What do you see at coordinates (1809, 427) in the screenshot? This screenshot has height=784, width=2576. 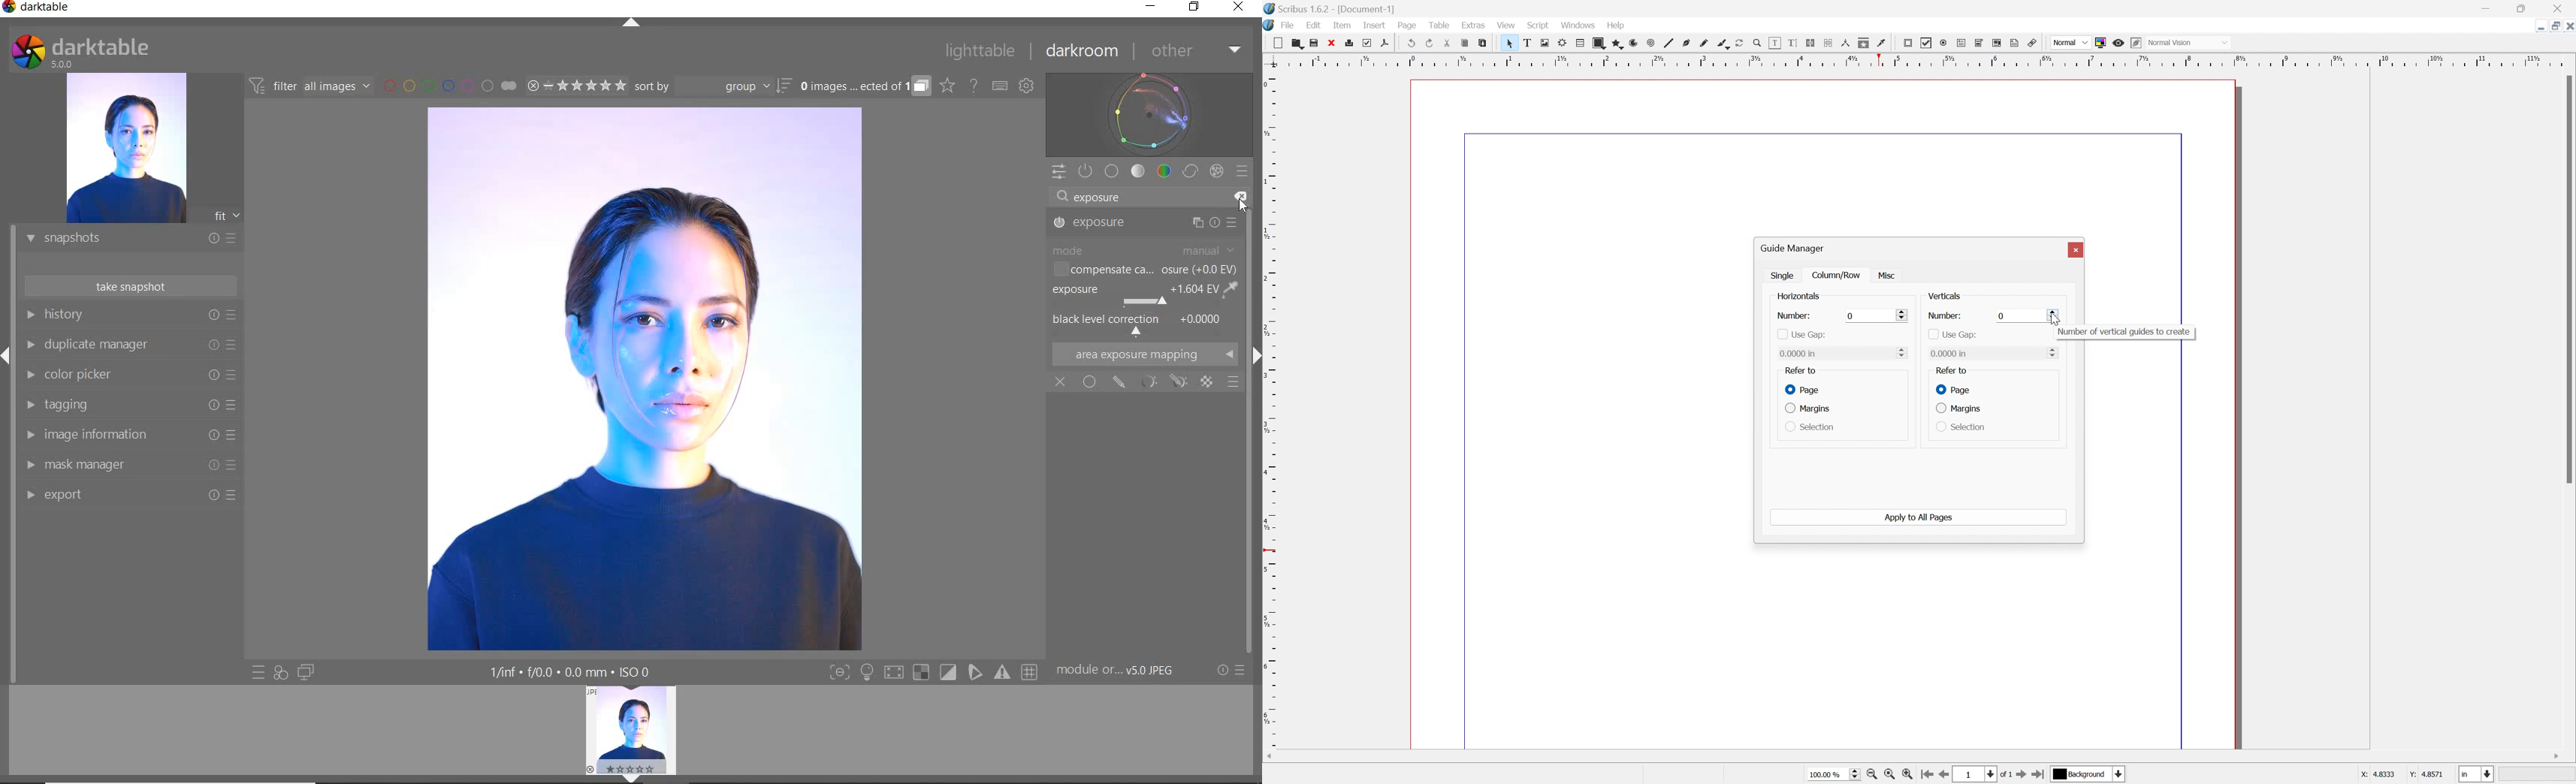 I see `selection` at bounding box center [1809, 427].